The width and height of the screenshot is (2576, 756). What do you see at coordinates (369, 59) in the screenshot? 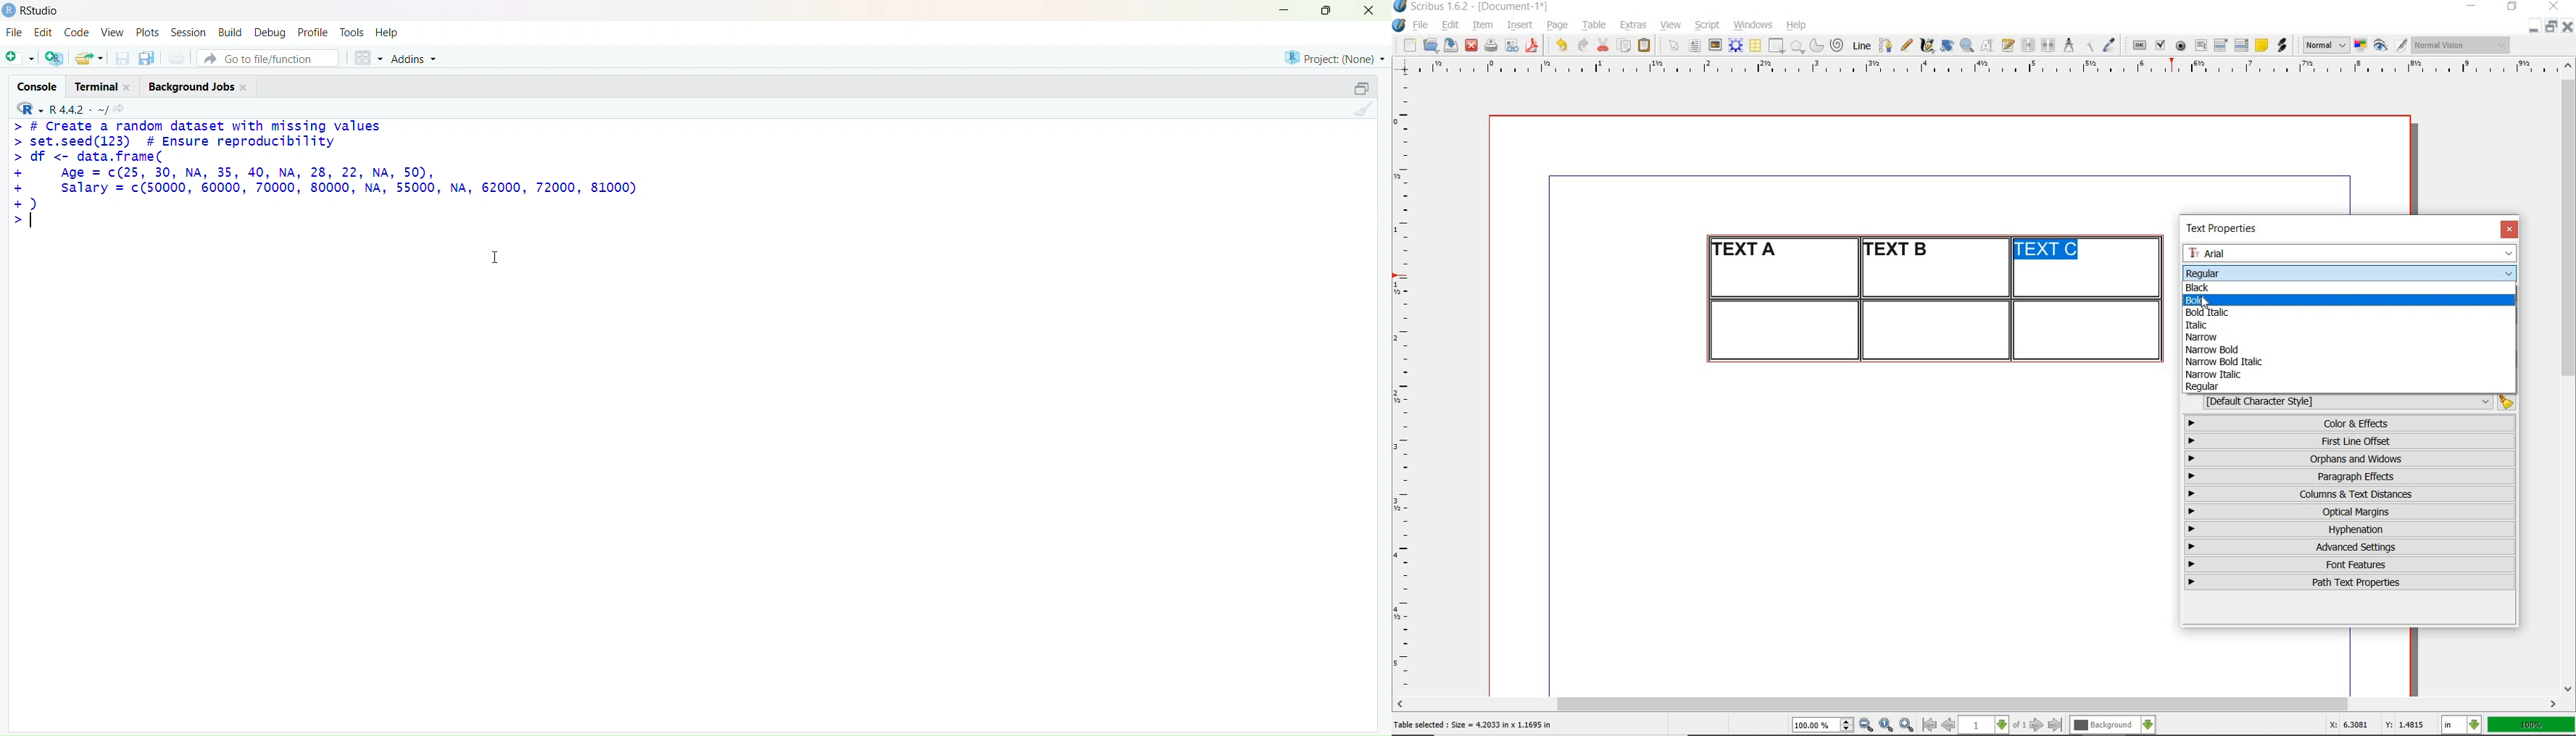
I see `workspace panes` at bounding box center [369, 59].